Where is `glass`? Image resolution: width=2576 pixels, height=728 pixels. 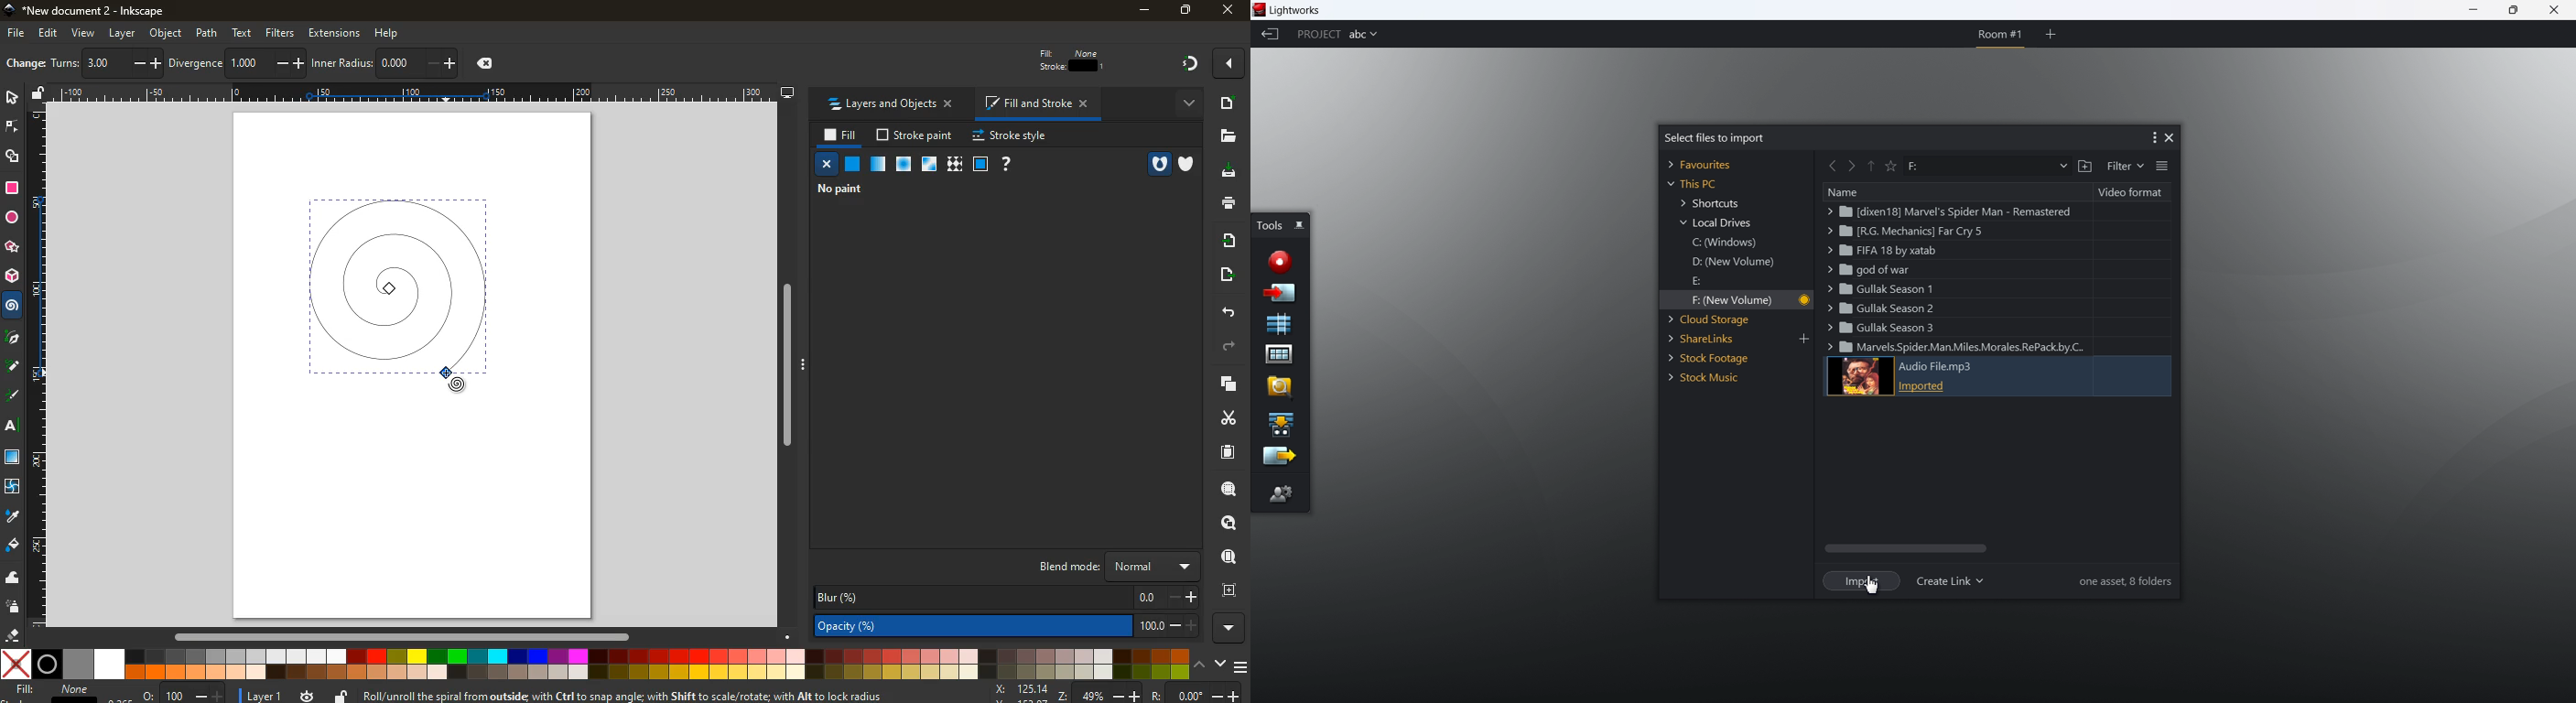
glass is located at coordinates (931, 165).